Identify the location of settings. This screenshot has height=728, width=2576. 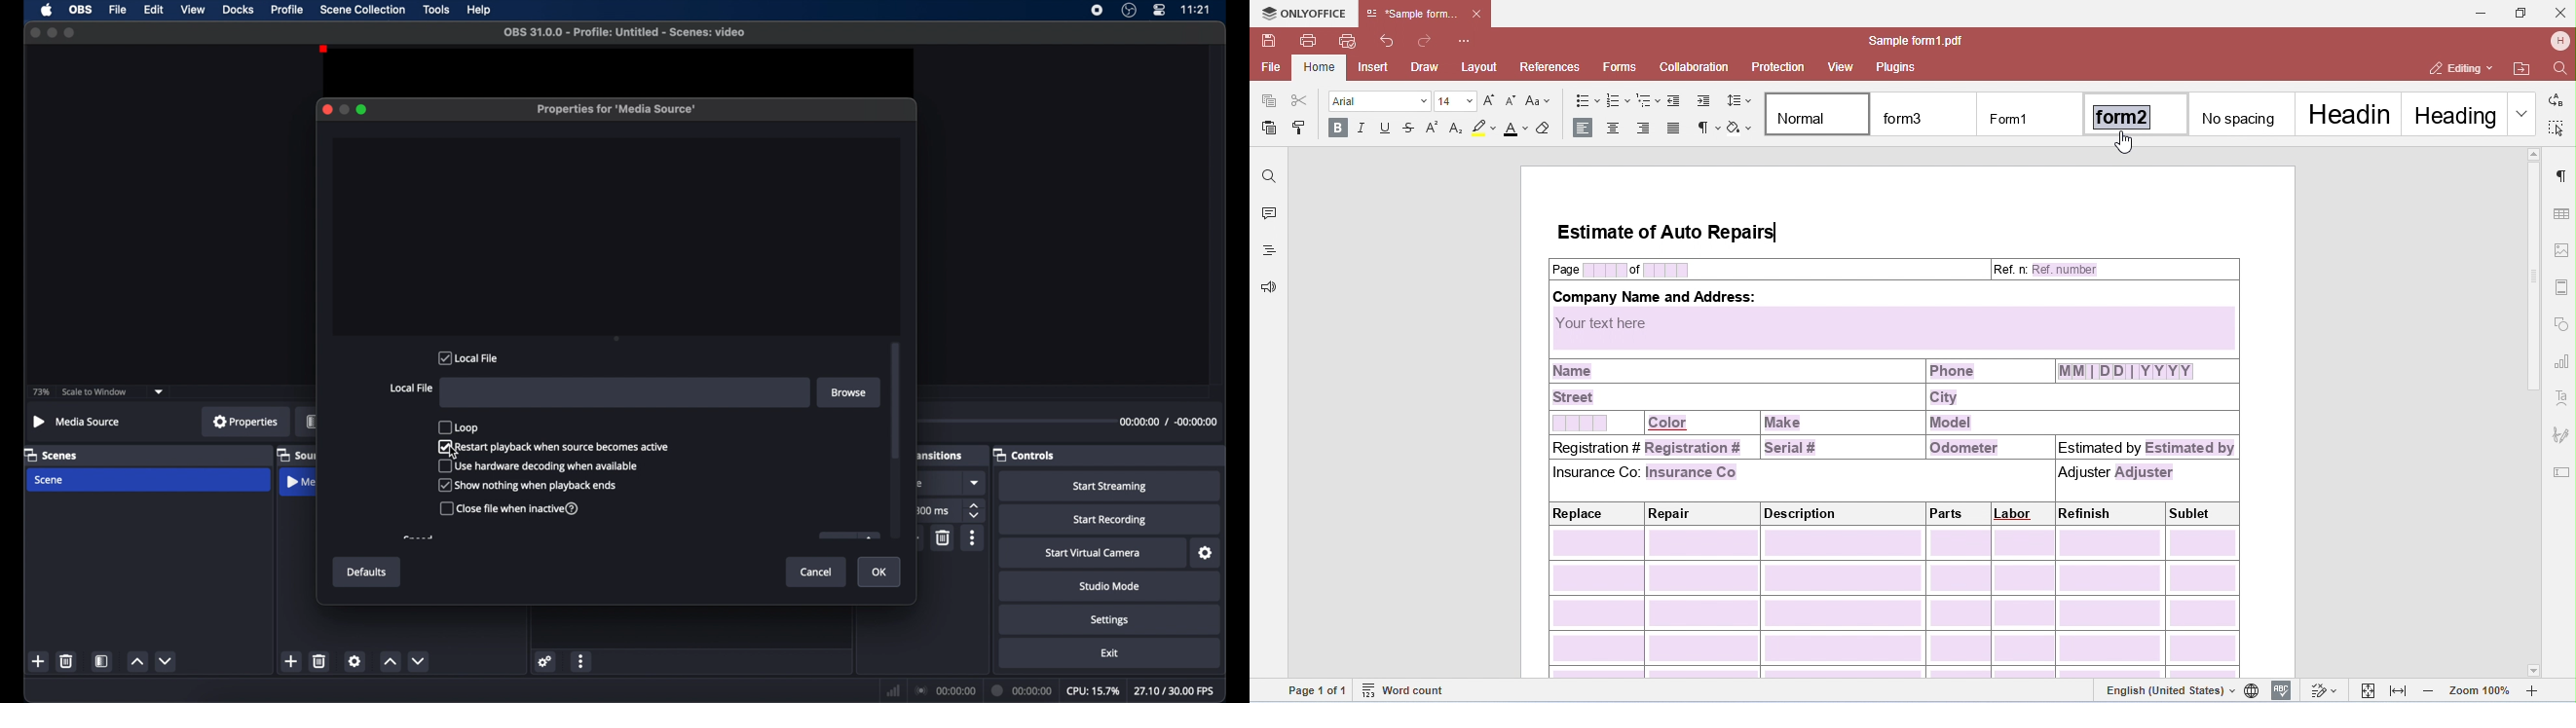
(355, 661).